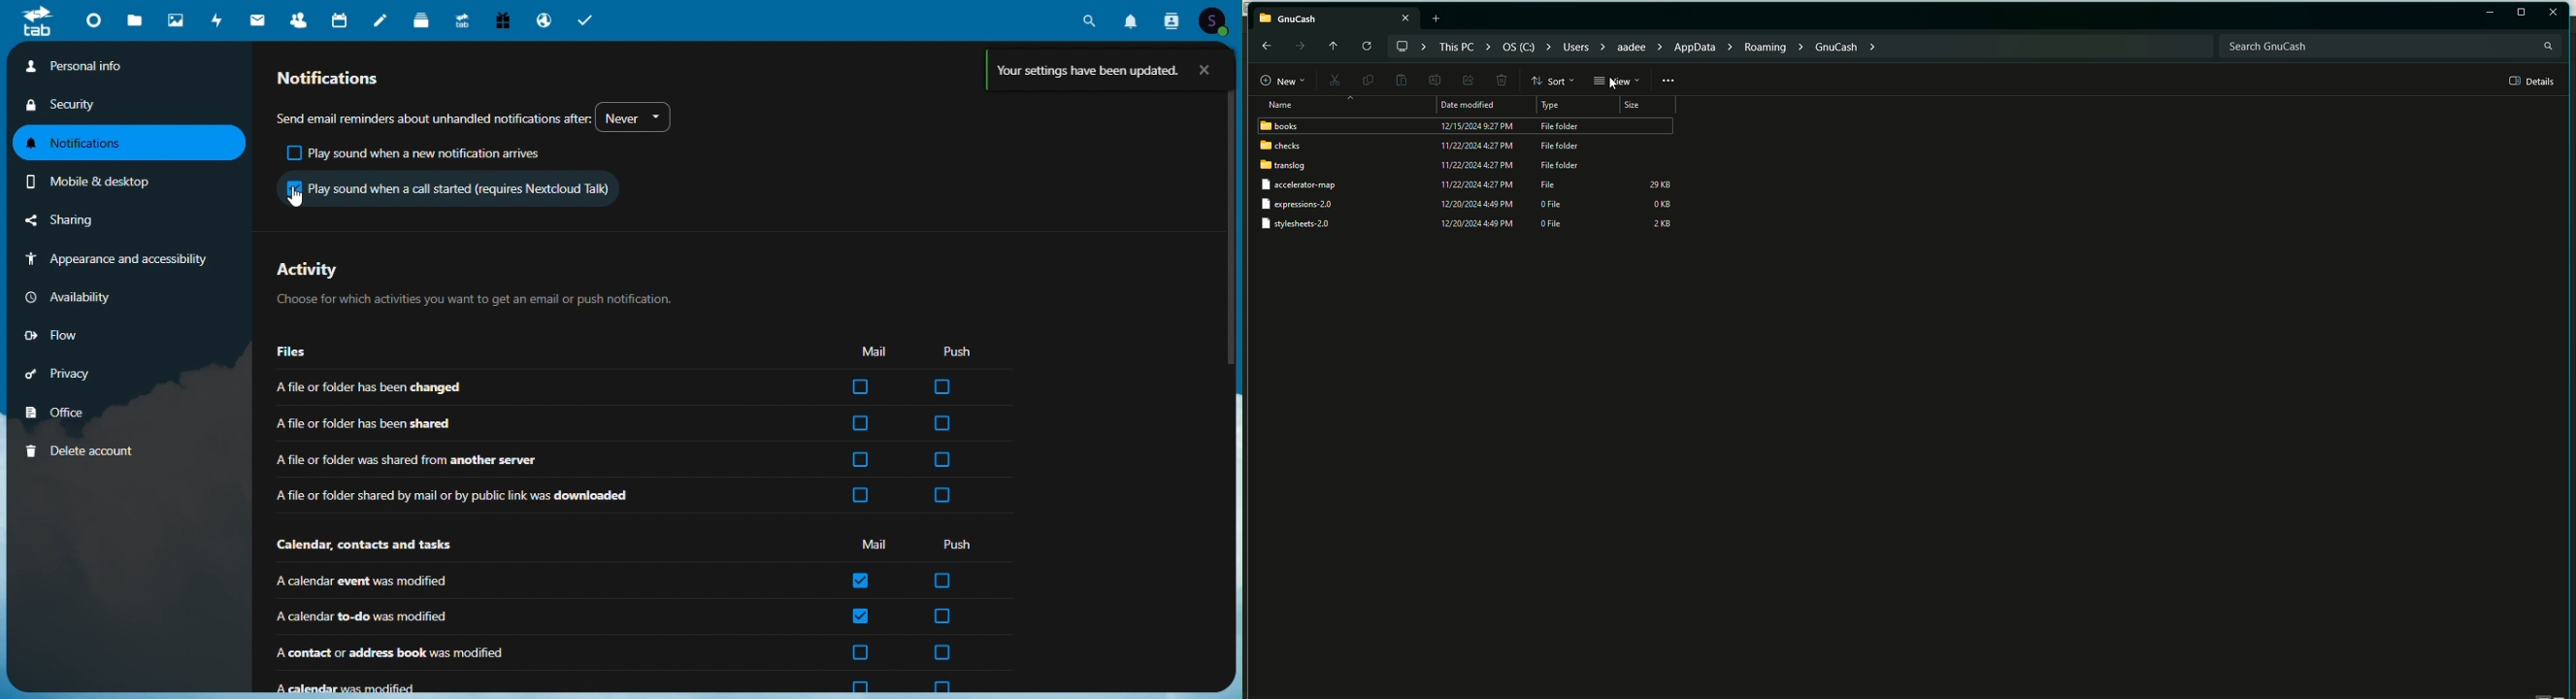  What do you see at coordinates (1501, 81) in the screenshot?
I see `Delete` at bounding box center [1501, 81].